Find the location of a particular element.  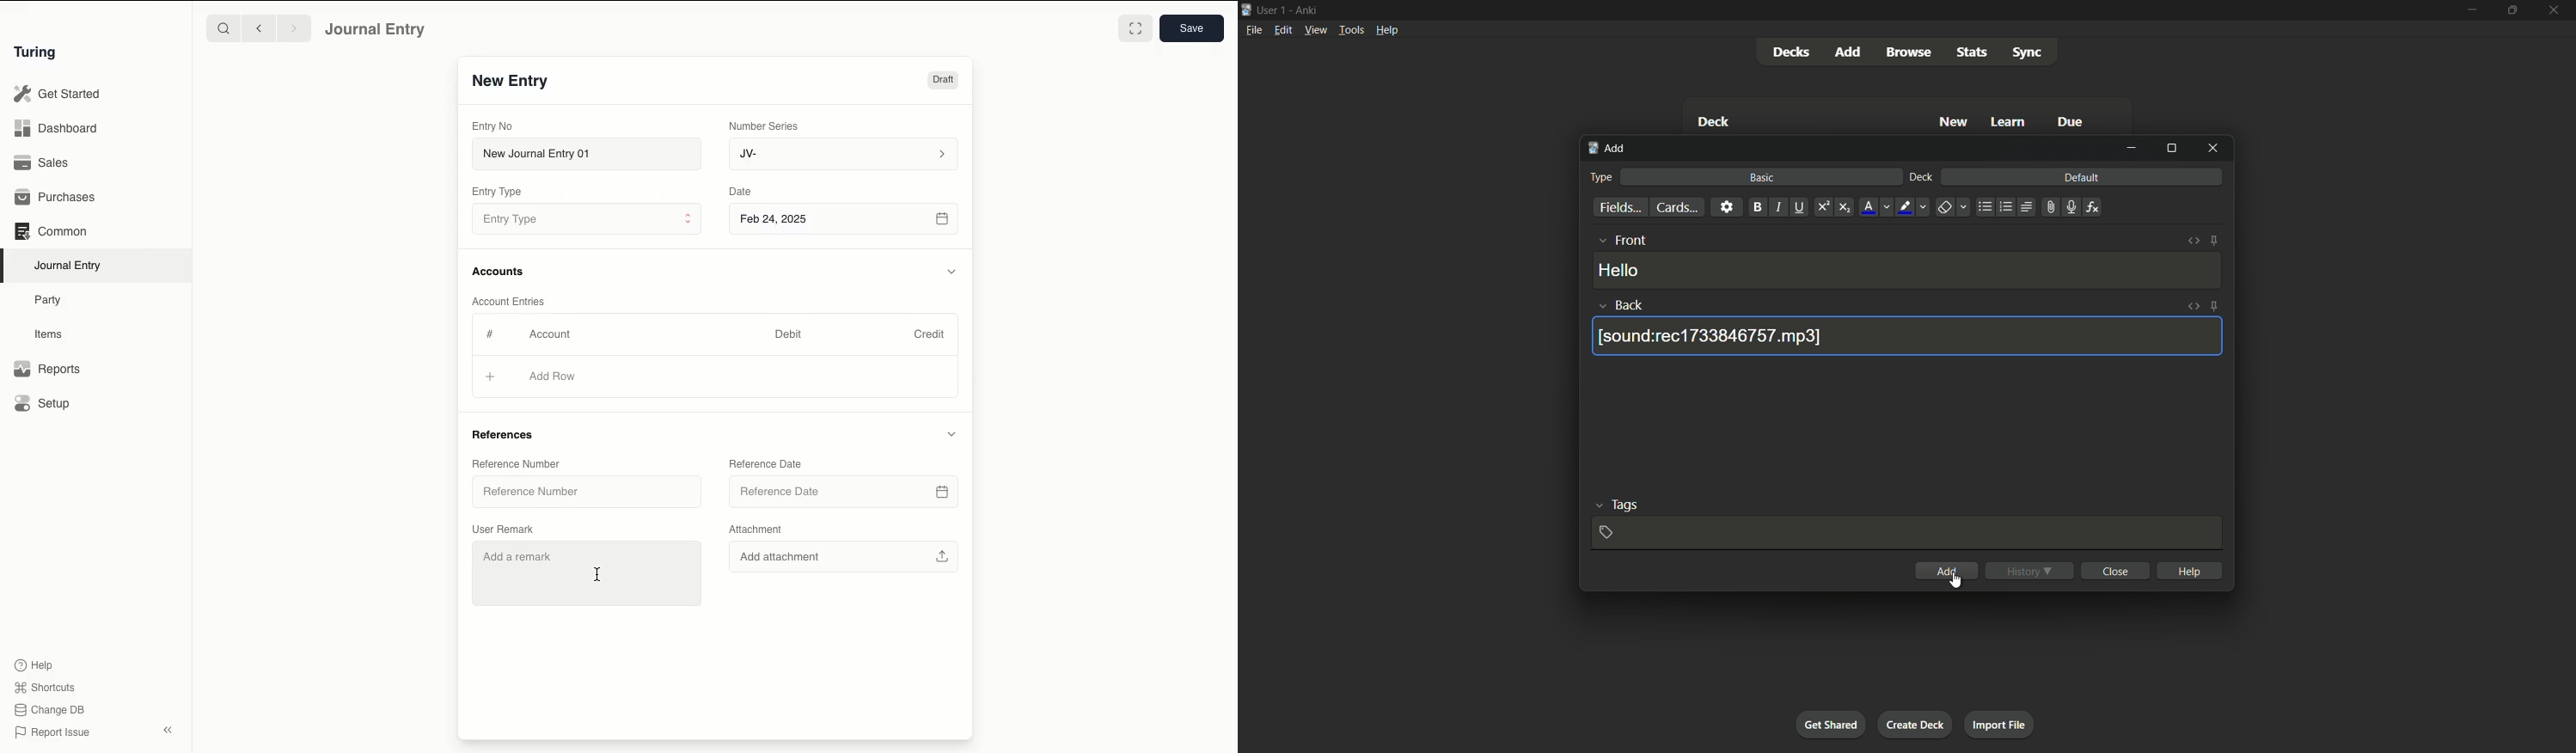

Journal Entry is located at coordinates (376, 30).